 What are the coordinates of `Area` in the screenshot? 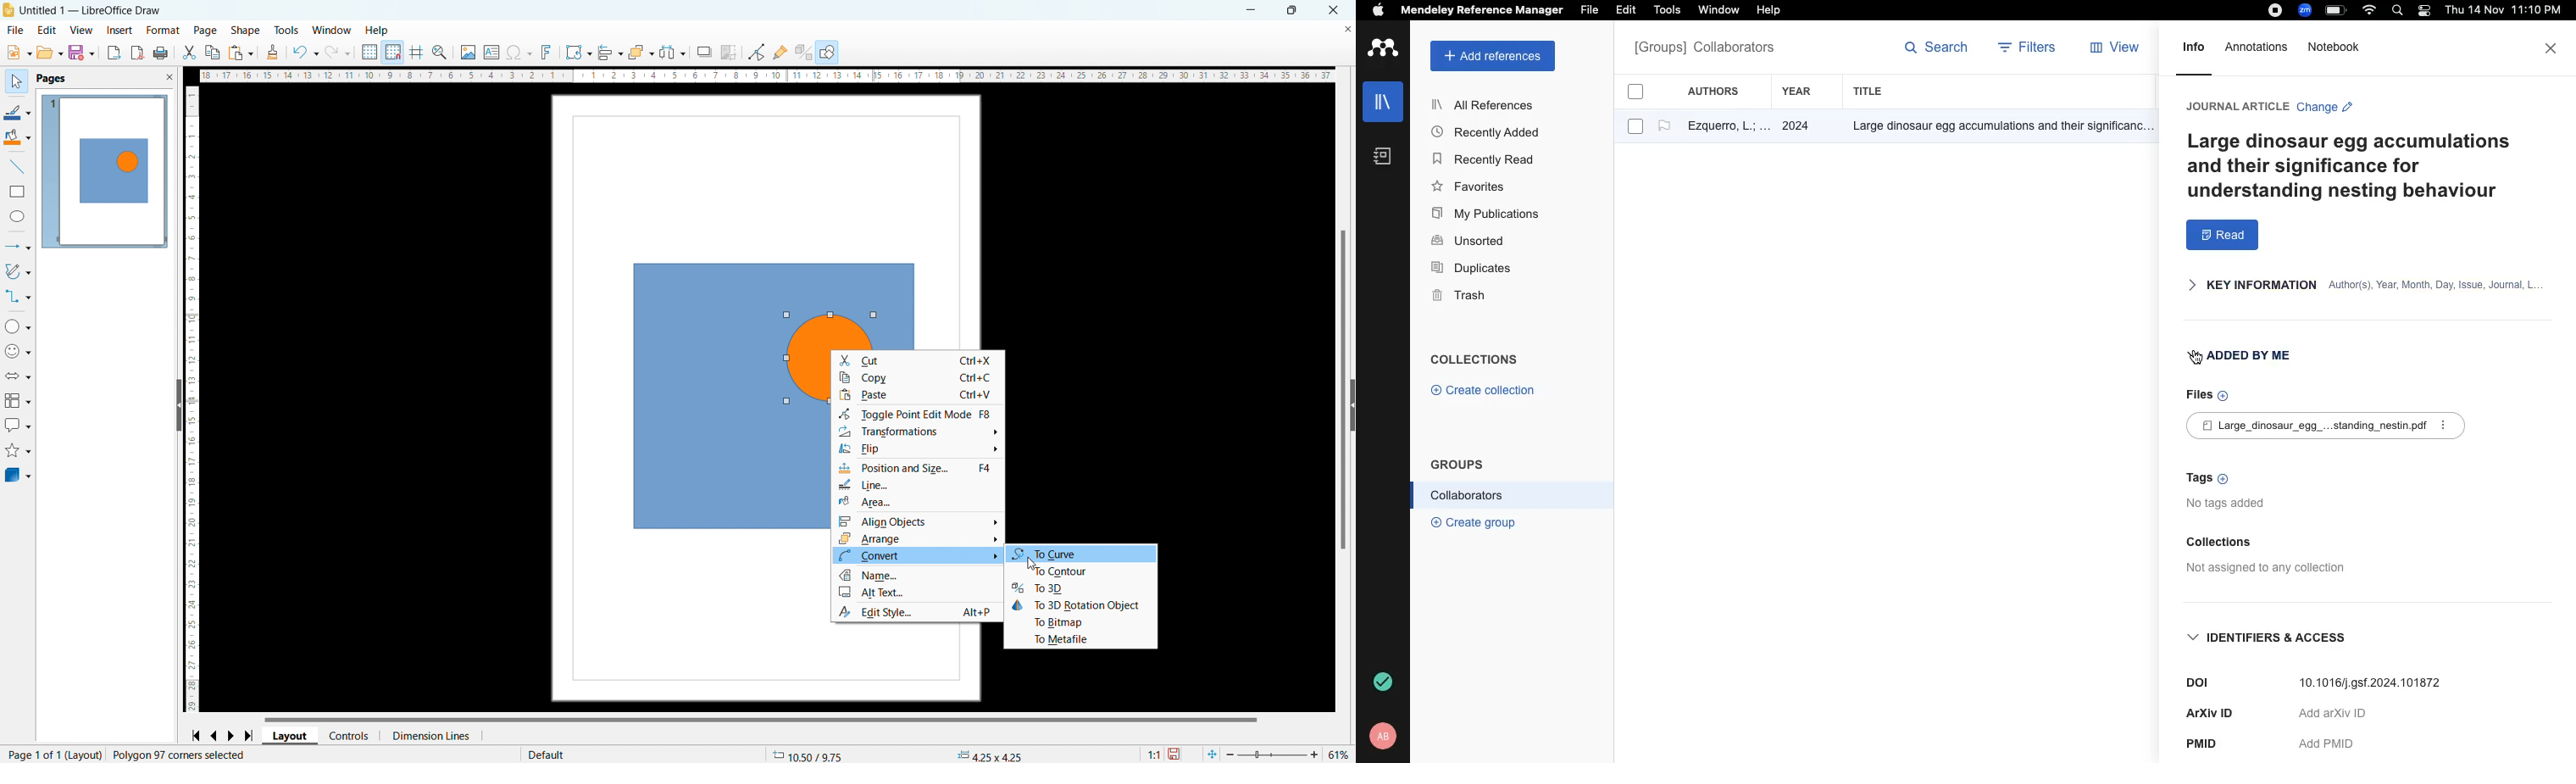 It's located at (864, 502).